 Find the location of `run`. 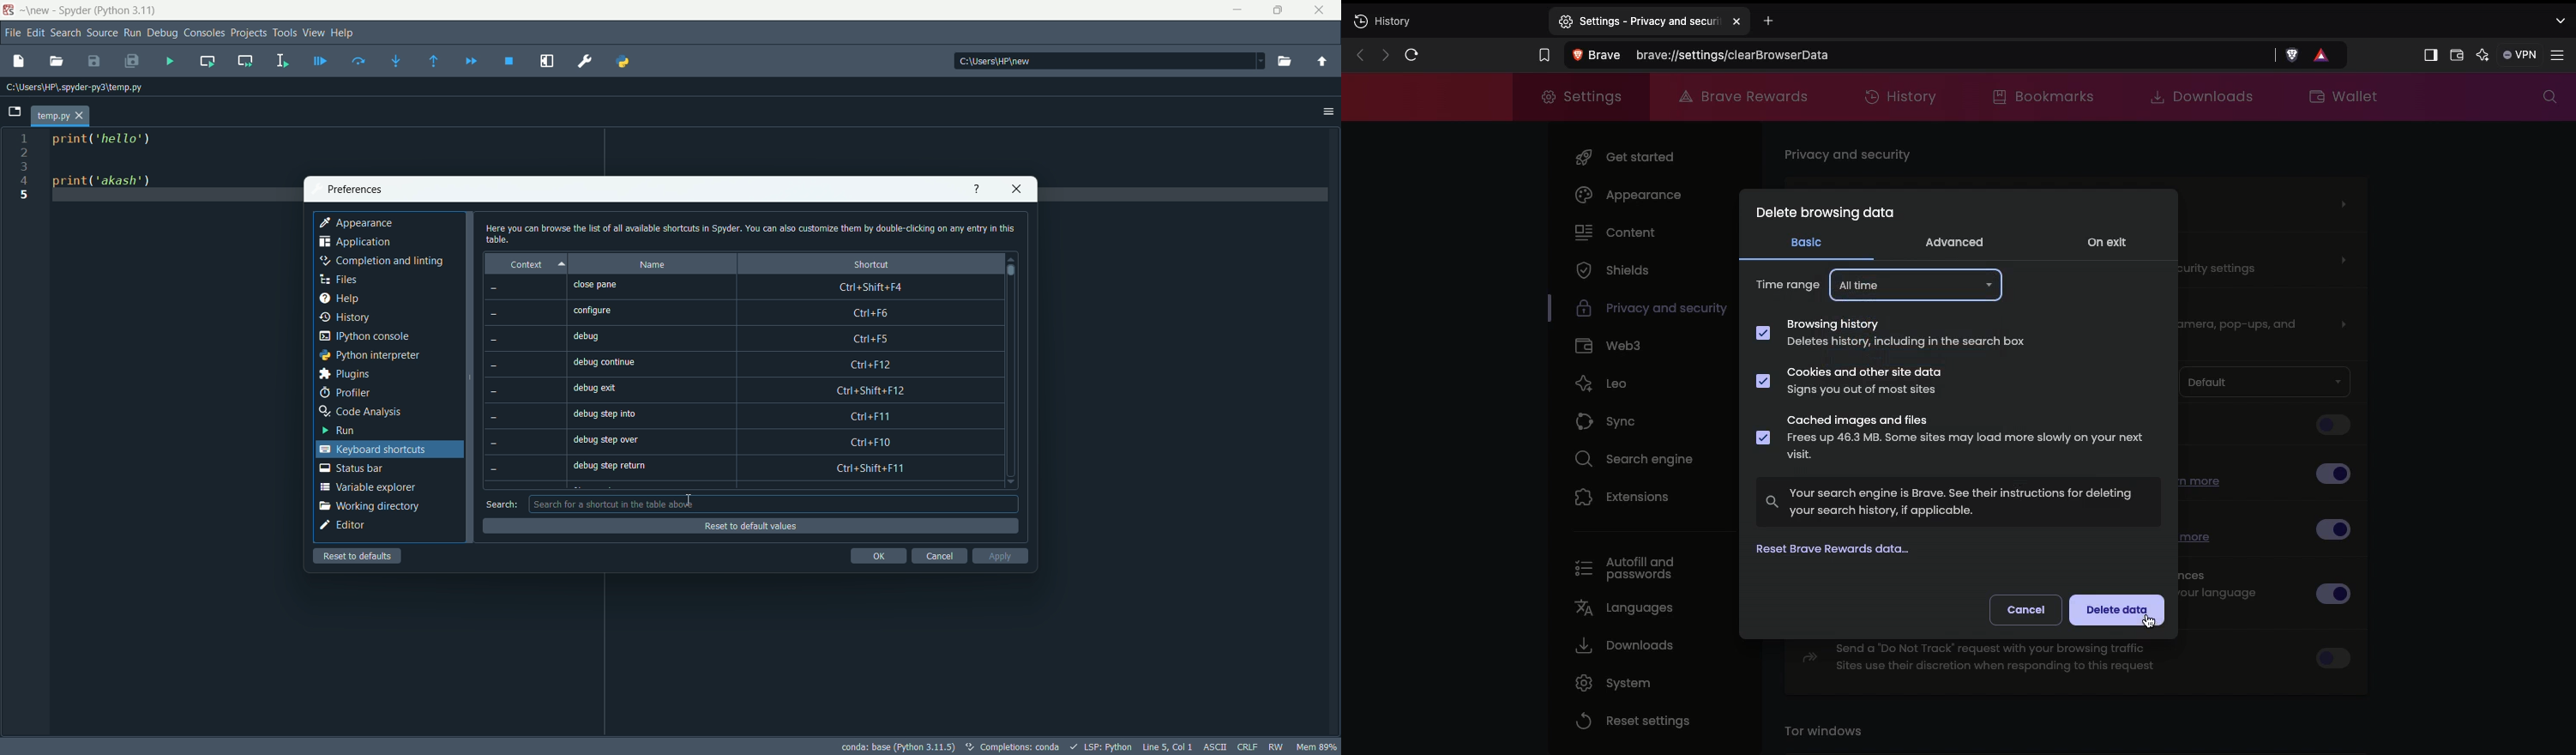

run is located at coordinates (342, 431).